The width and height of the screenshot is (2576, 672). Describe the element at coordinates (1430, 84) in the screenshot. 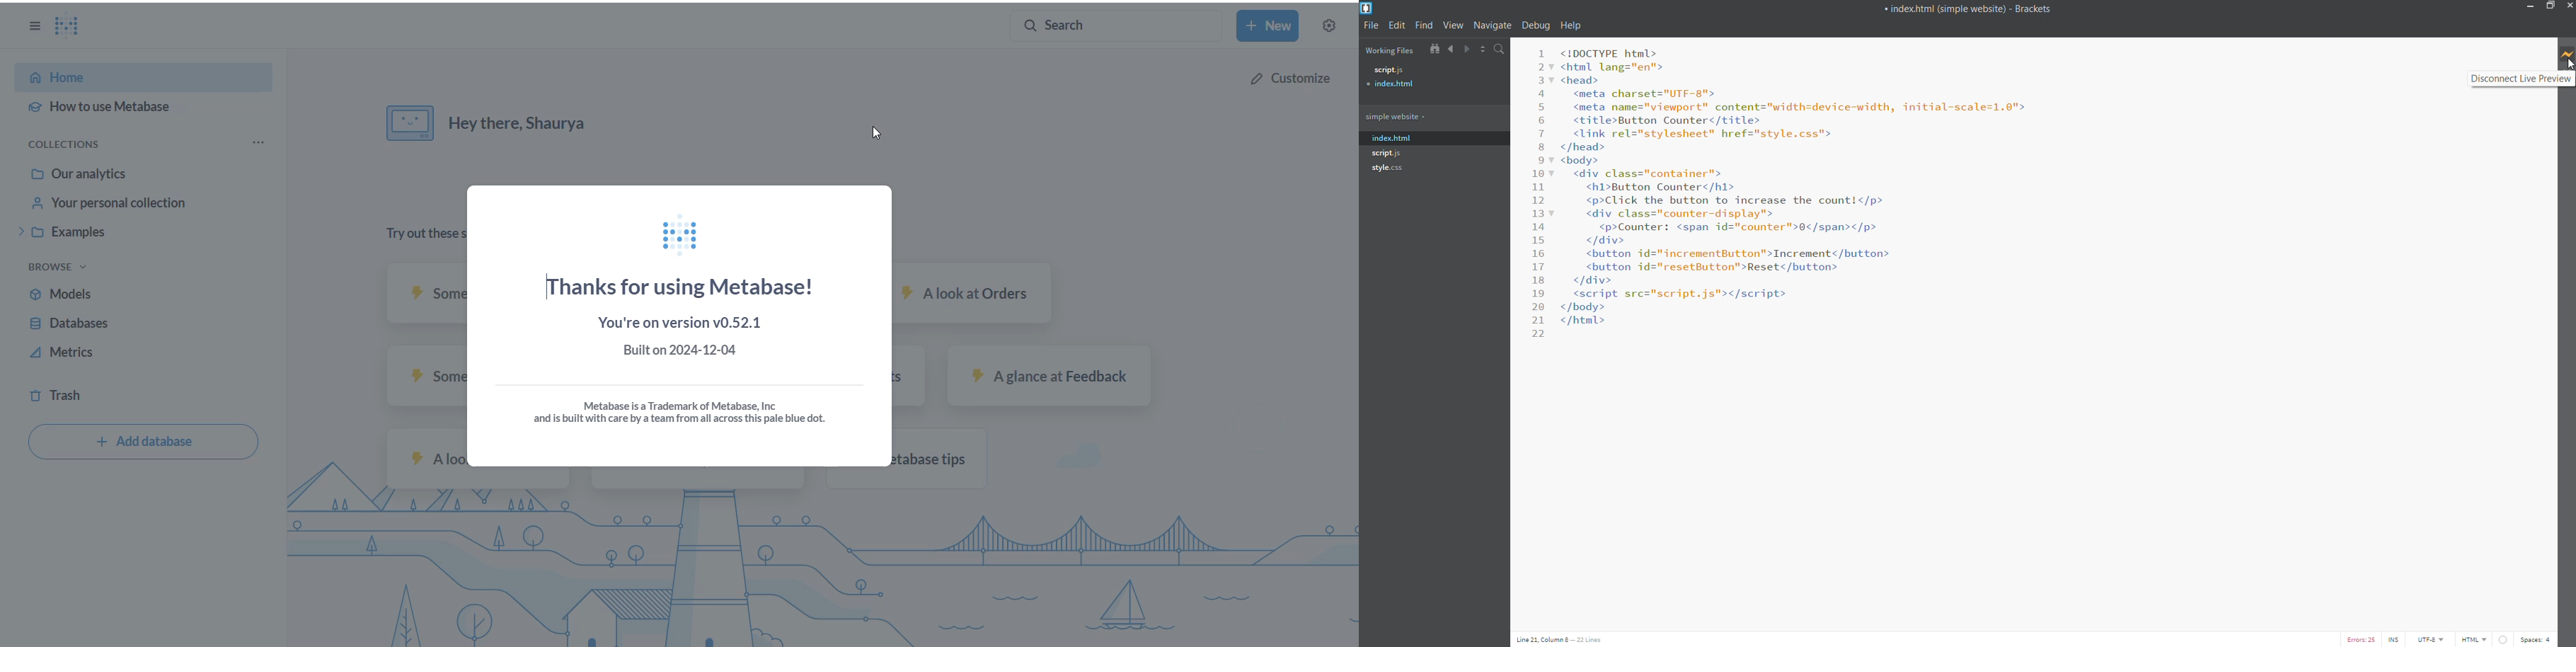

I see `index.html` at that location.